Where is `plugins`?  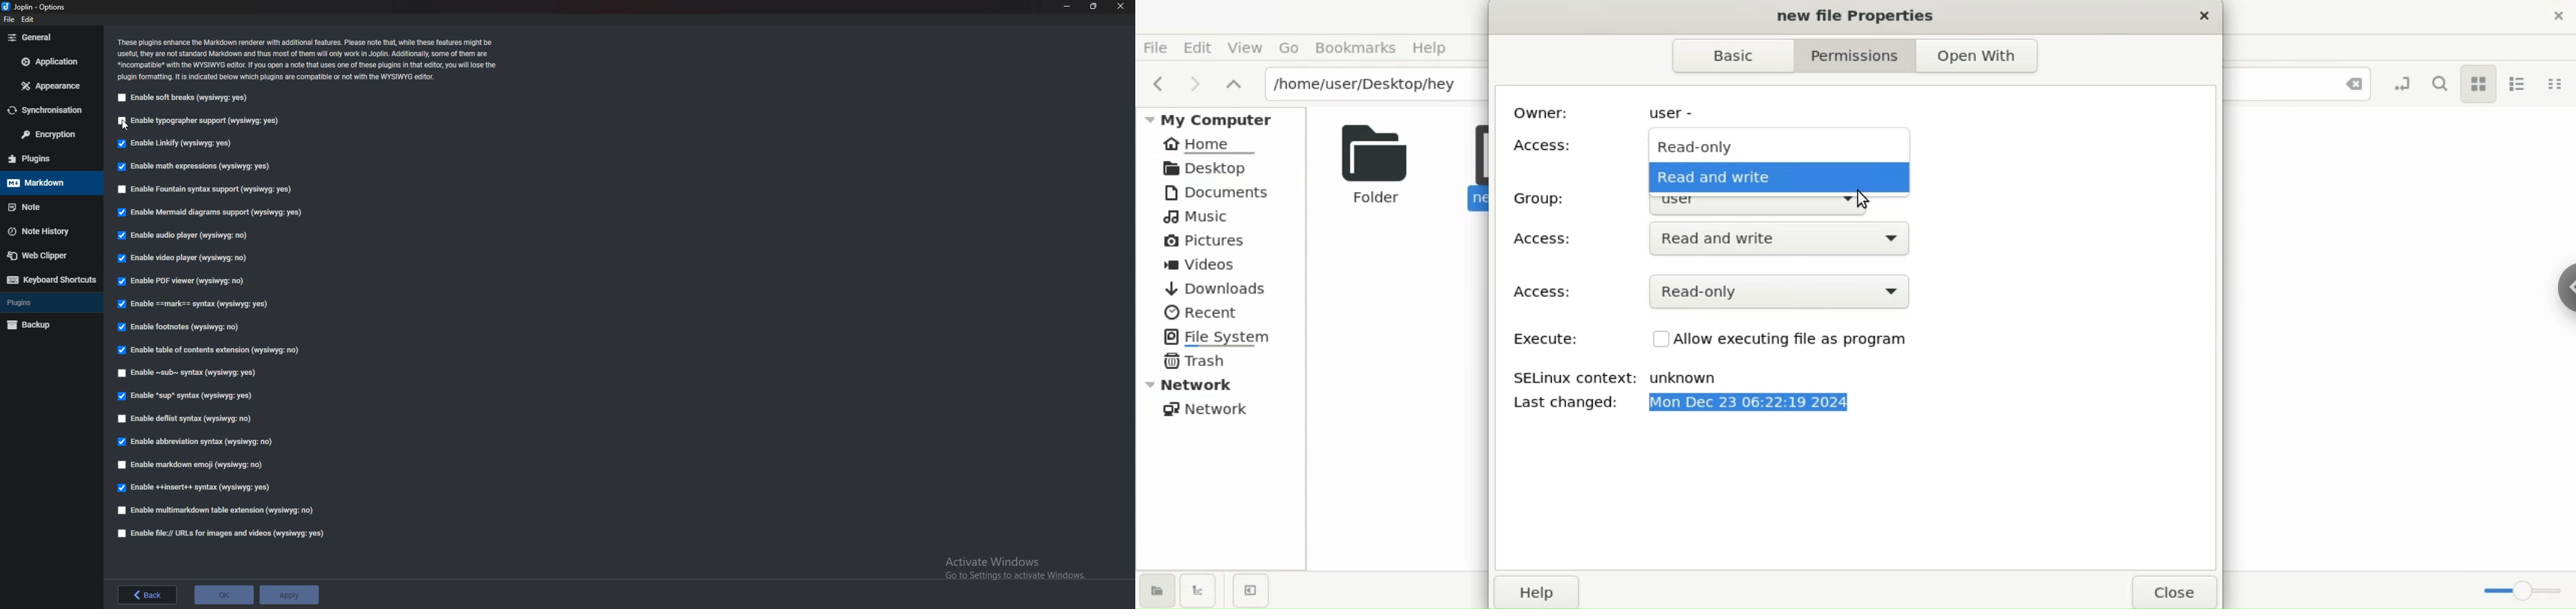 plugins is located at coordinates (50, 158).